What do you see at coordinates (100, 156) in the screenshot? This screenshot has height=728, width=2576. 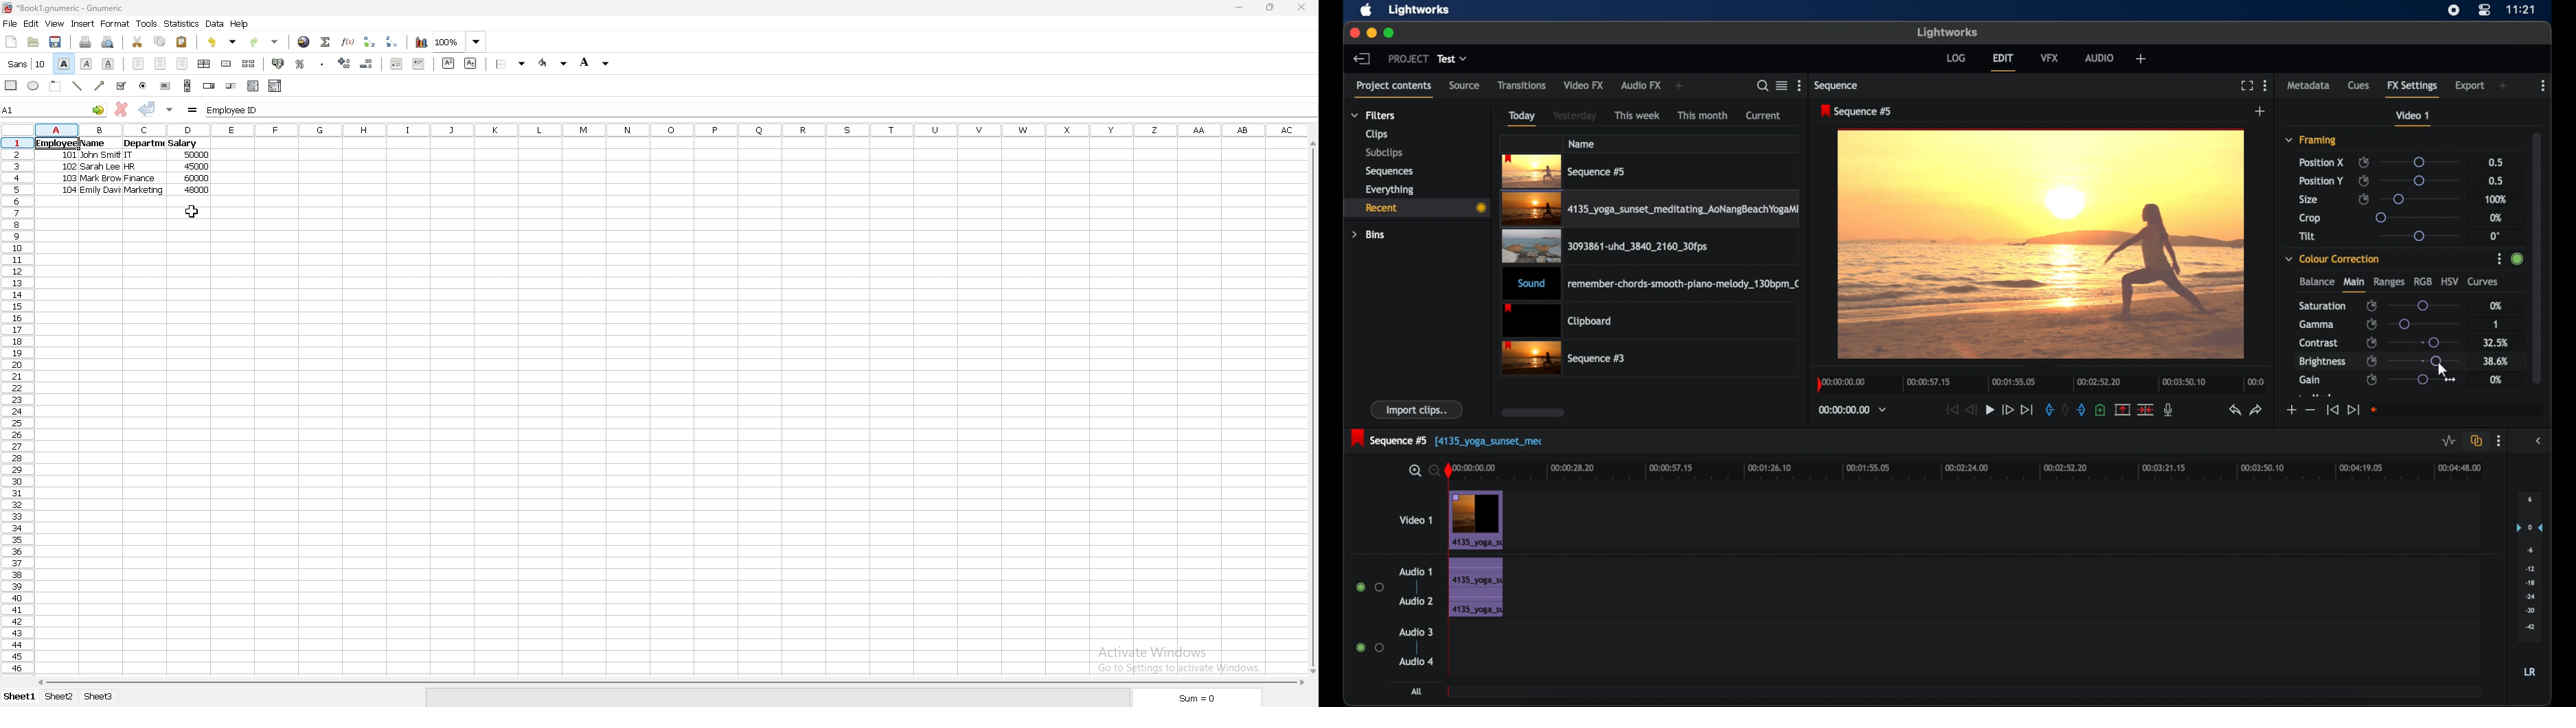 I see `John Smith` at bounding box center [100, 156].